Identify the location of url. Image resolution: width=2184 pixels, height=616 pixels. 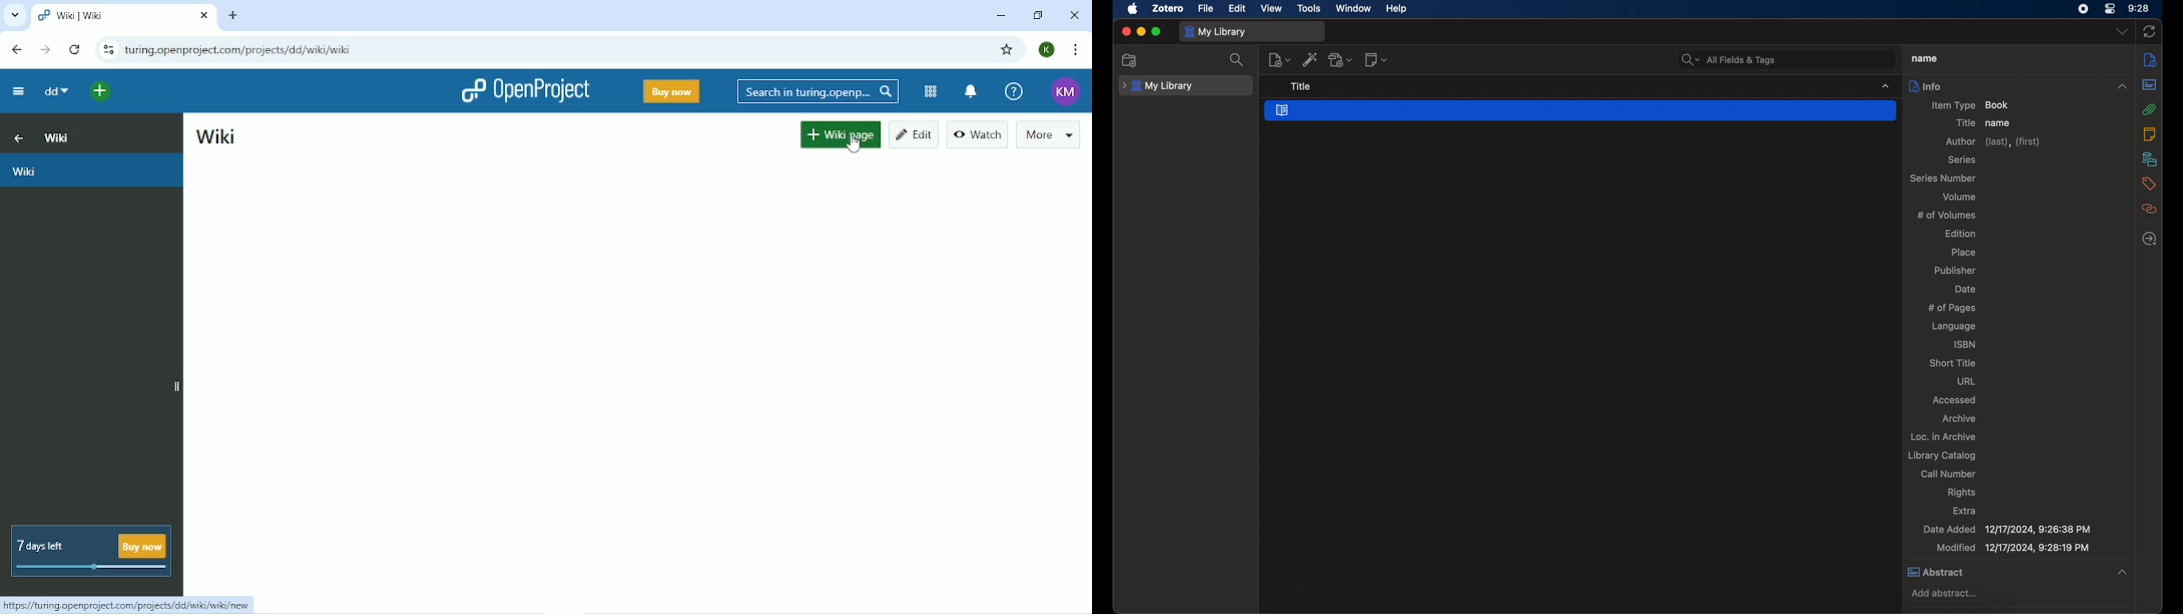
(1968, 381).